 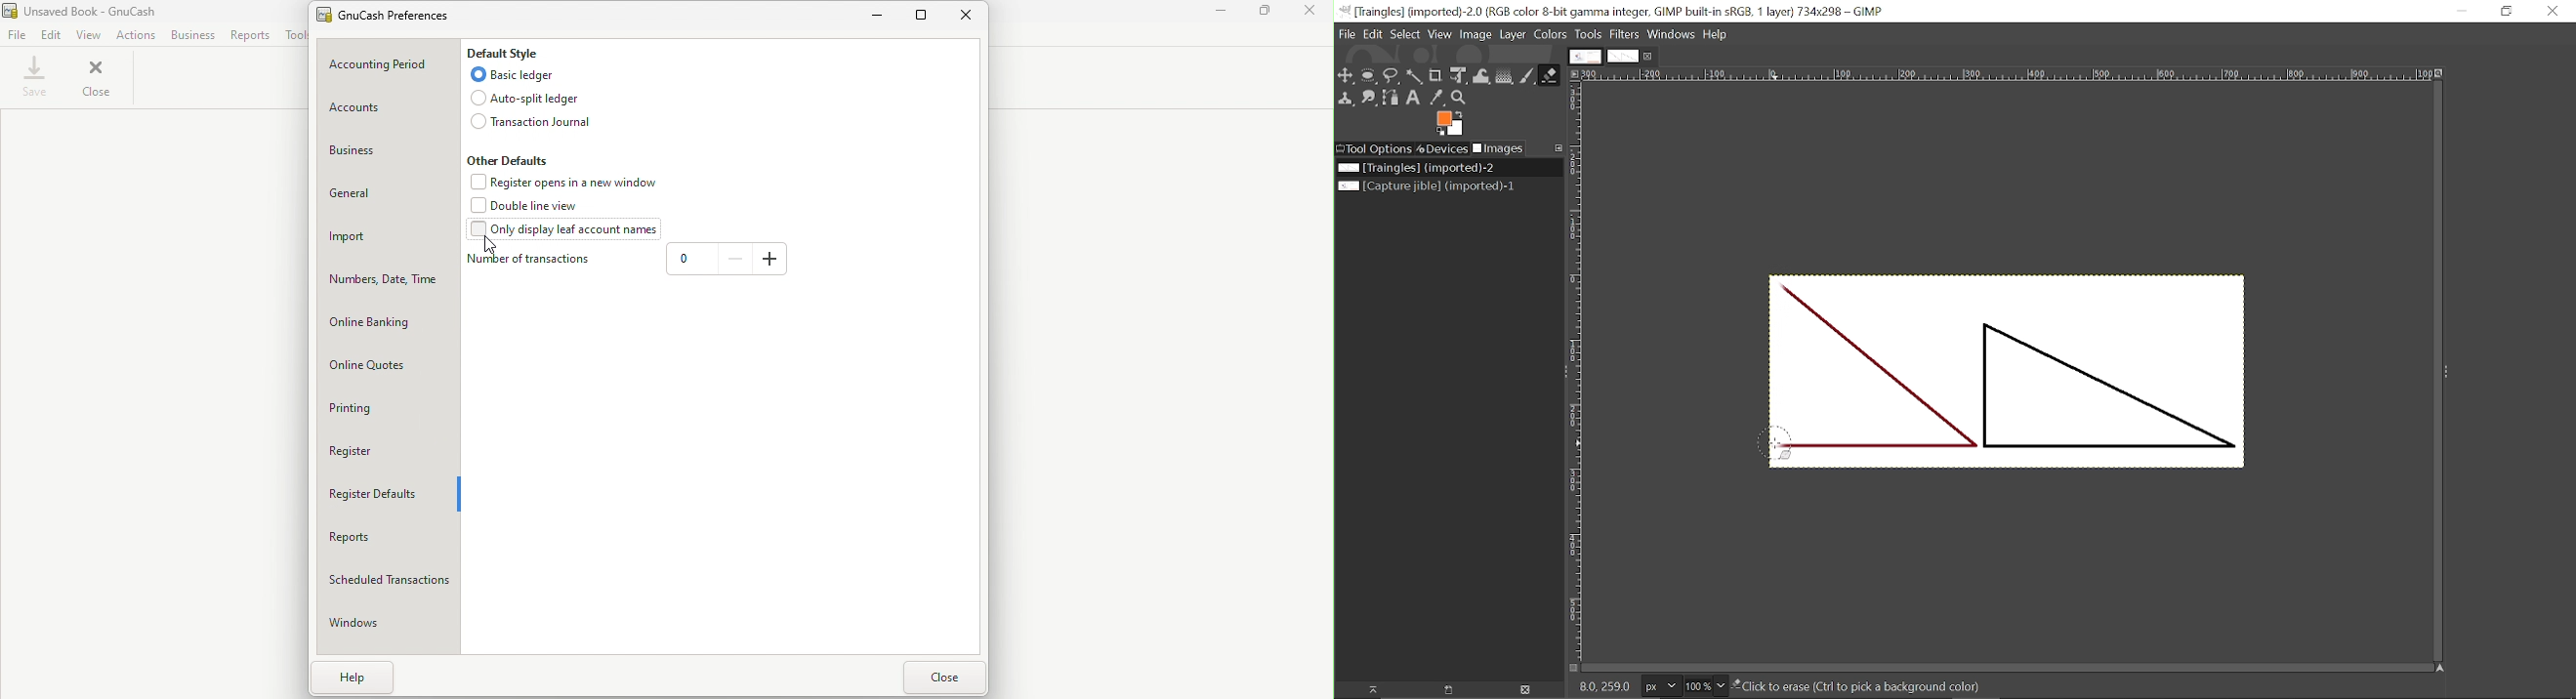 What do you see at coordinates (1347, 35) in the screenshot?
I see `File` at bounding box center [1347, 35].